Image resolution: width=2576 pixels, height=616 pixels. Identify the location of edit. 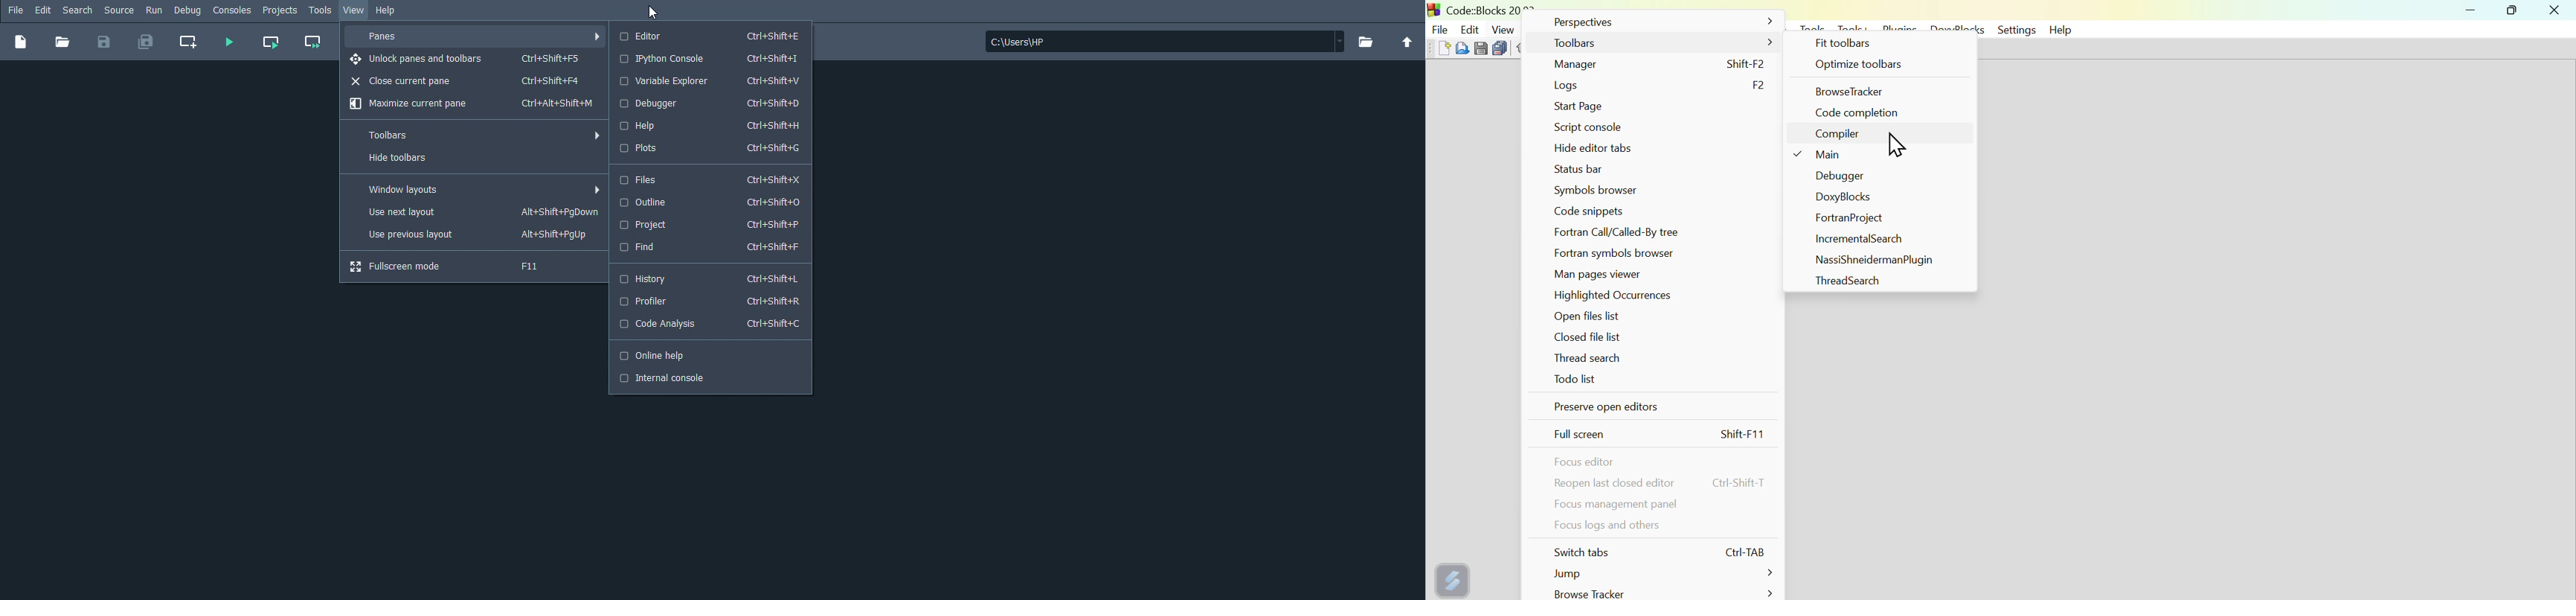
(1470, 26).